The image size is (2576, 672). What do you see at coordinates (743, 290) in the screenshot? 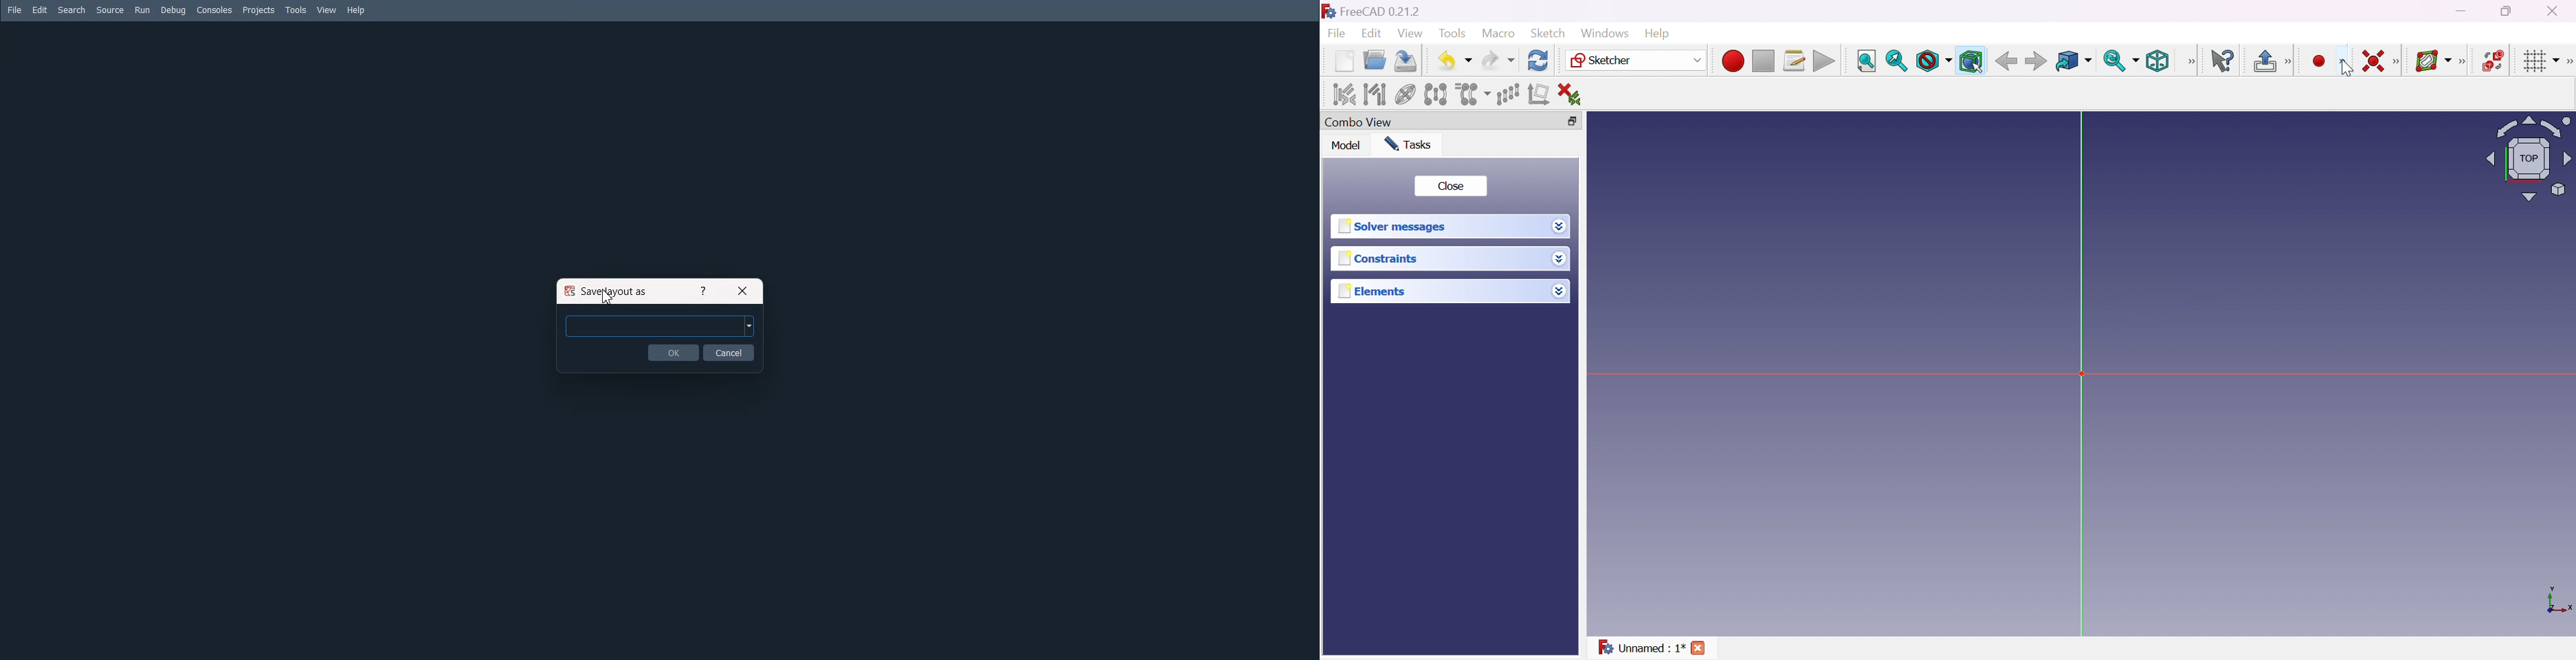
I see `Close` at bounding box center [743, 290].